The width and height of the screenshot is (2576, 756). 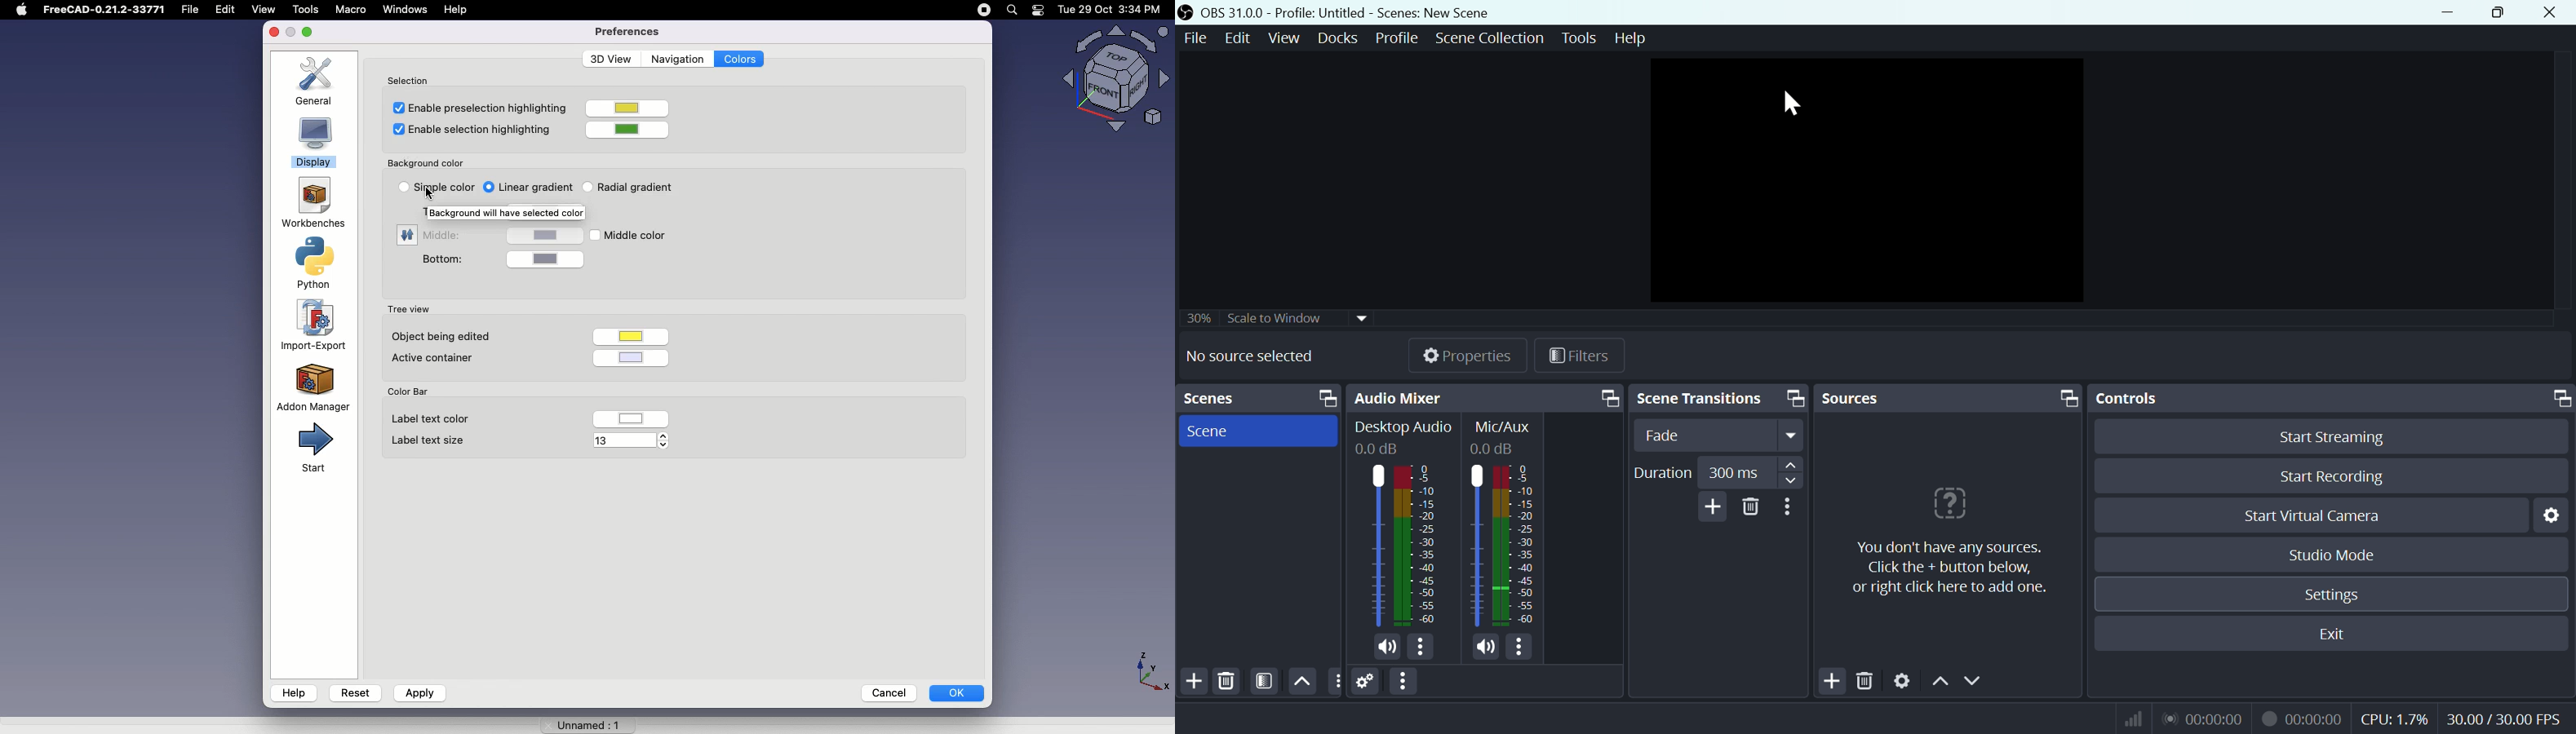 I want to click on Active container, so click(x=437, y=357).